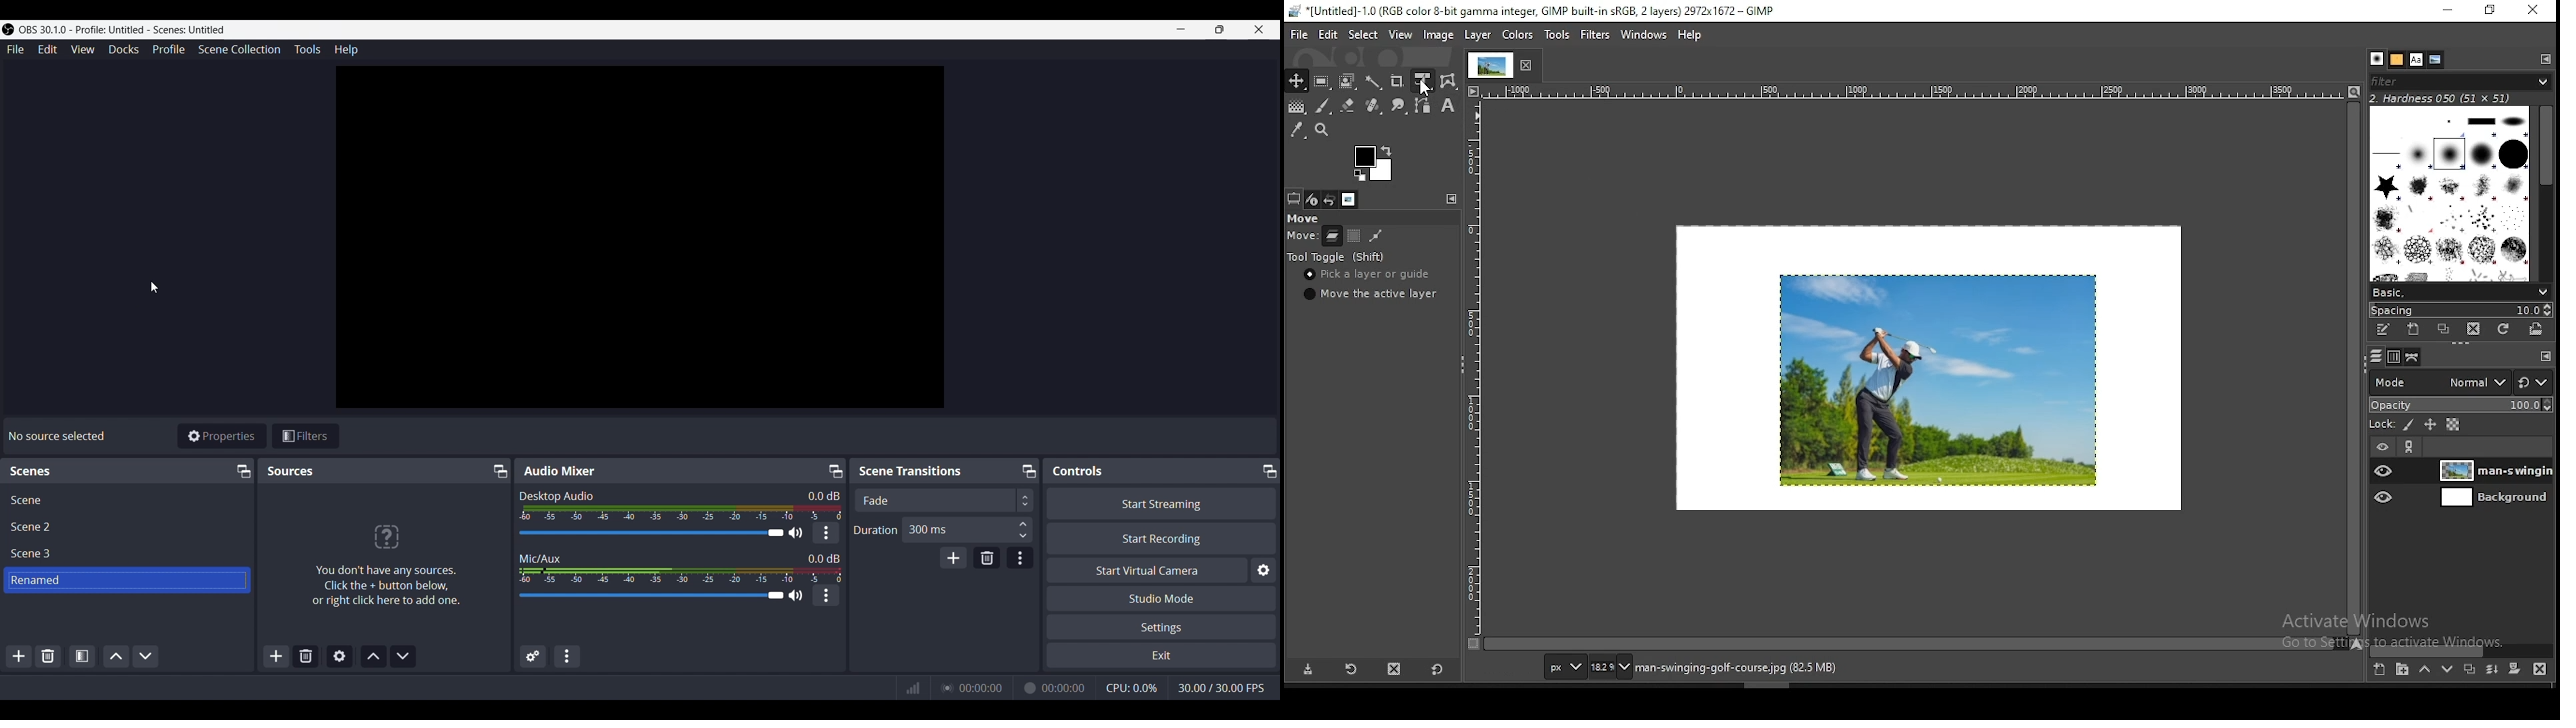  What do you see at coordinates (2435, 60) in the screenshot?
I see `document history` at bounding box center [2435, 60].